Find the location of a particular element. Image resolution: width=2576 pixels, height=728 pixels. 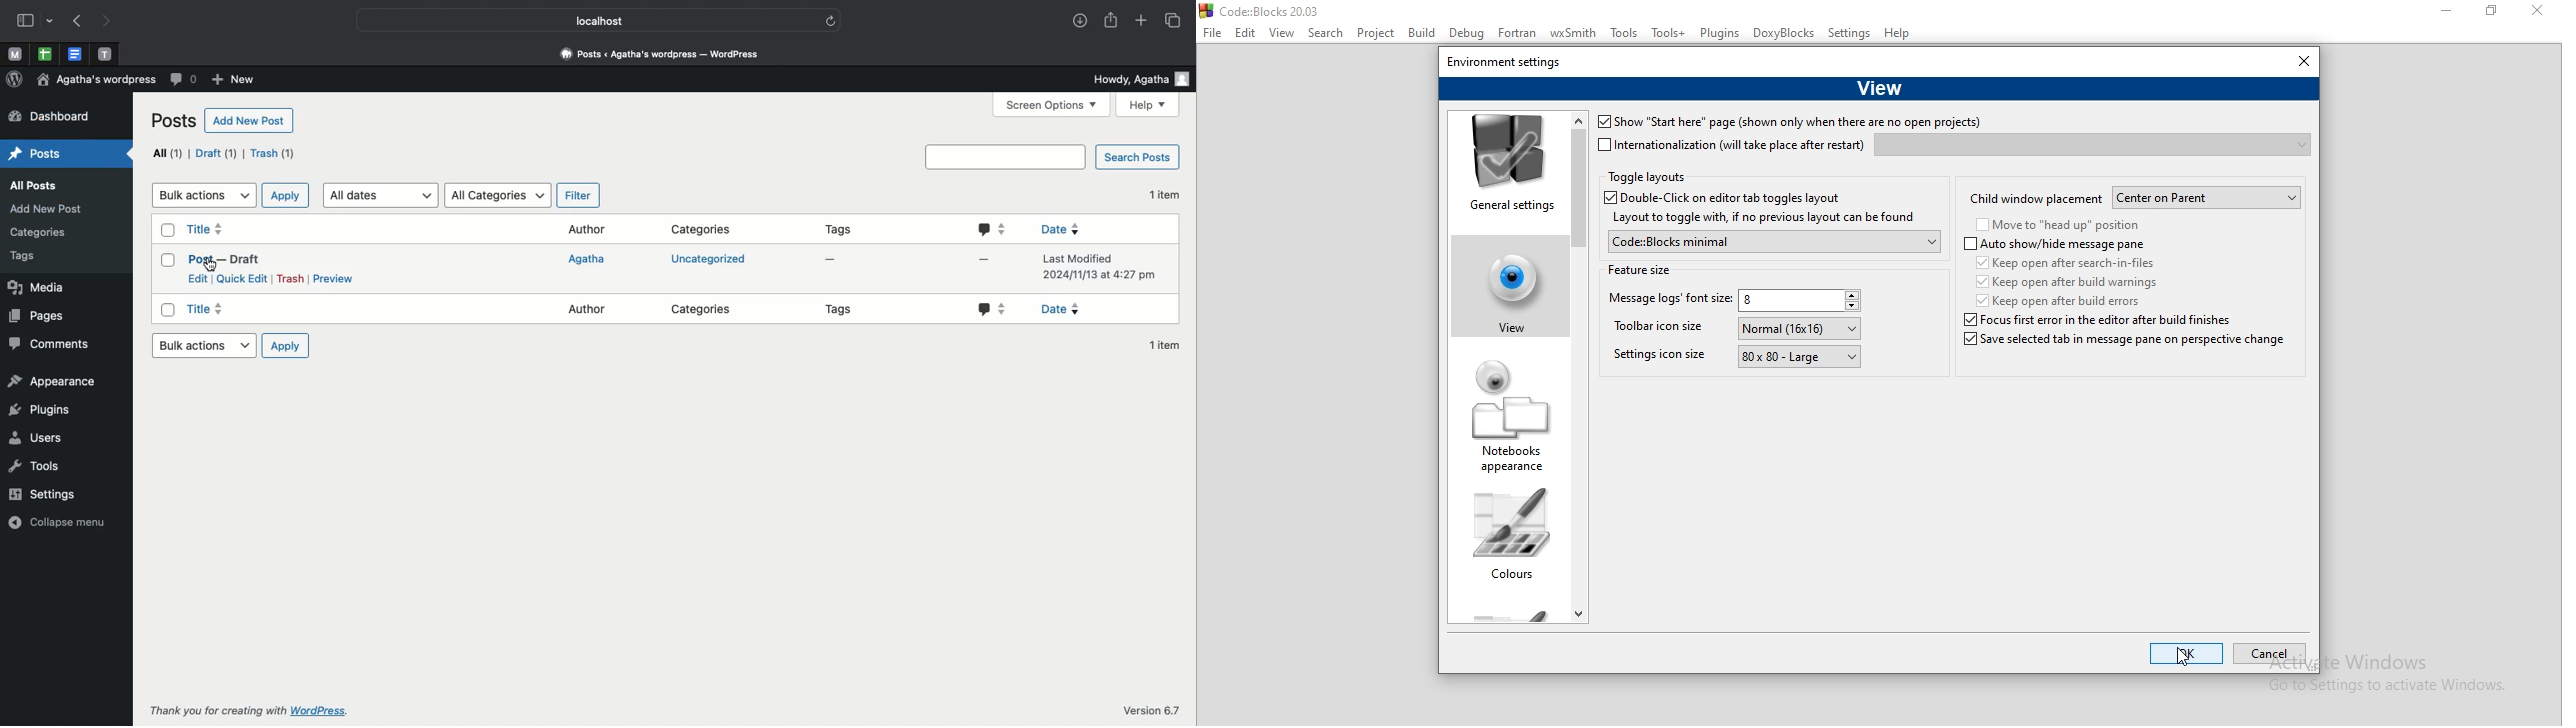

Plugins is located at coordinates (47, 410).